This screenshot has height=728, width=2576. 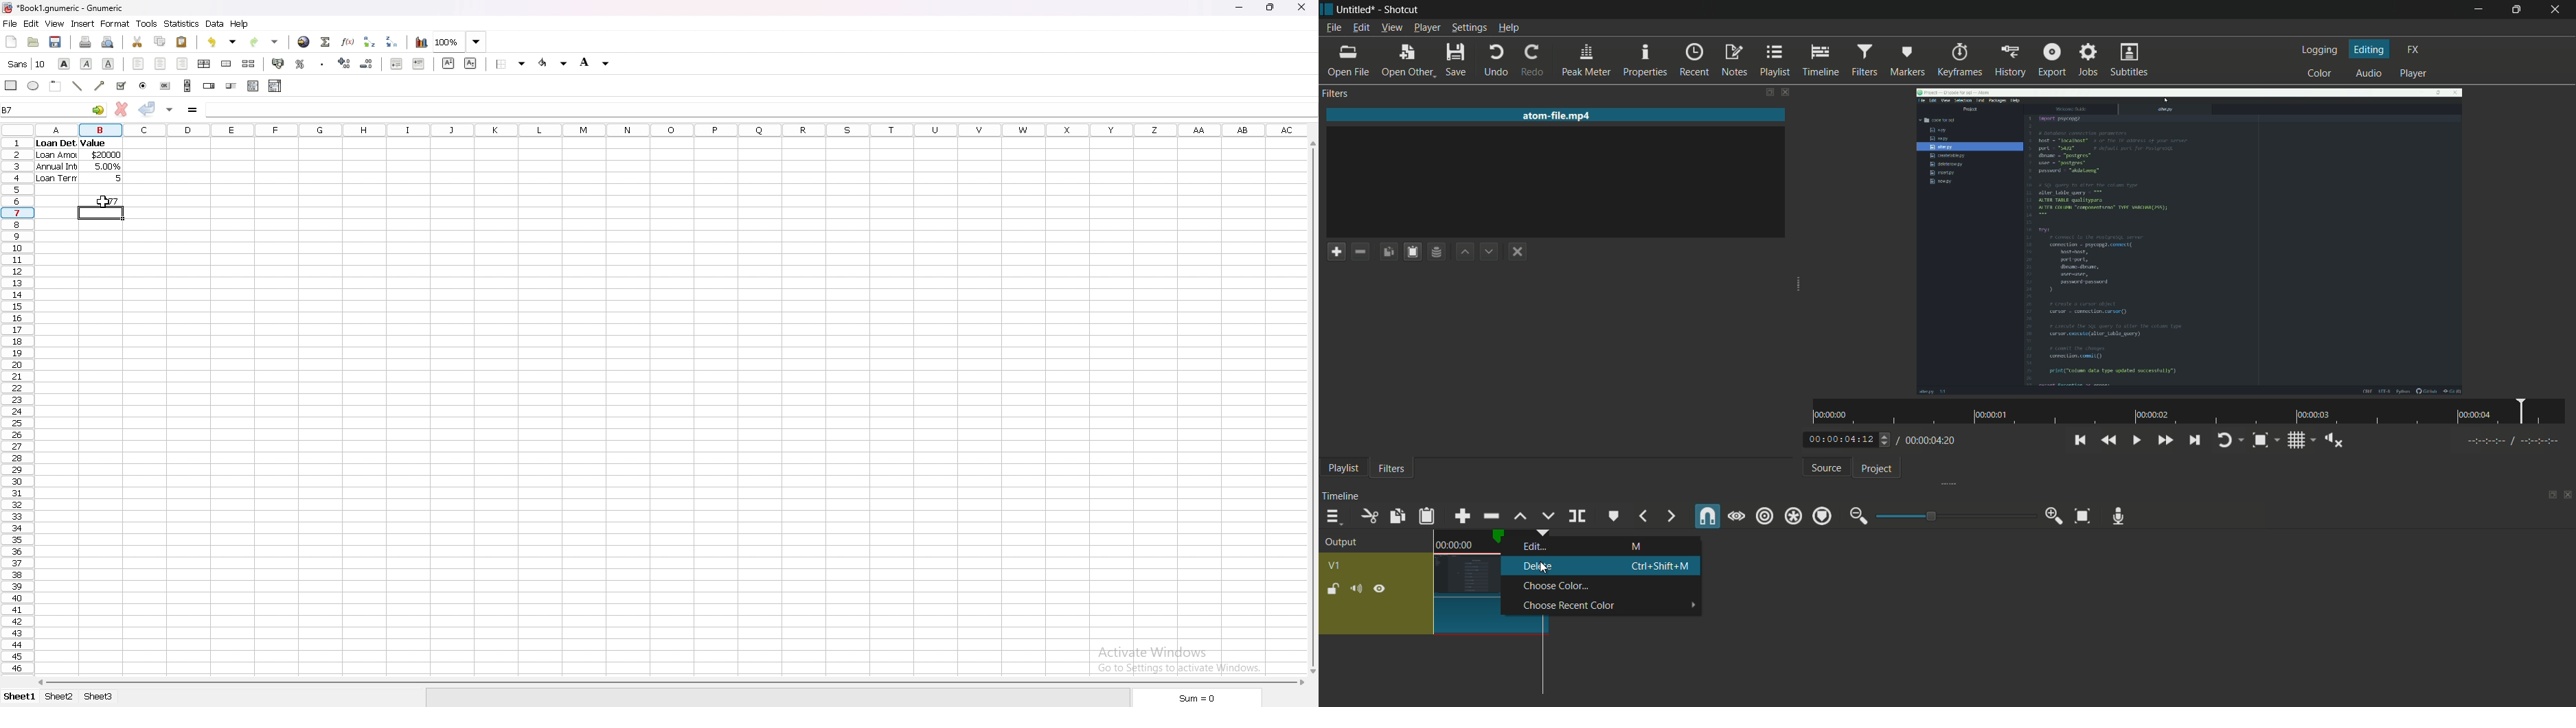 I want to click on accept changes, so click(x=148, y=109).